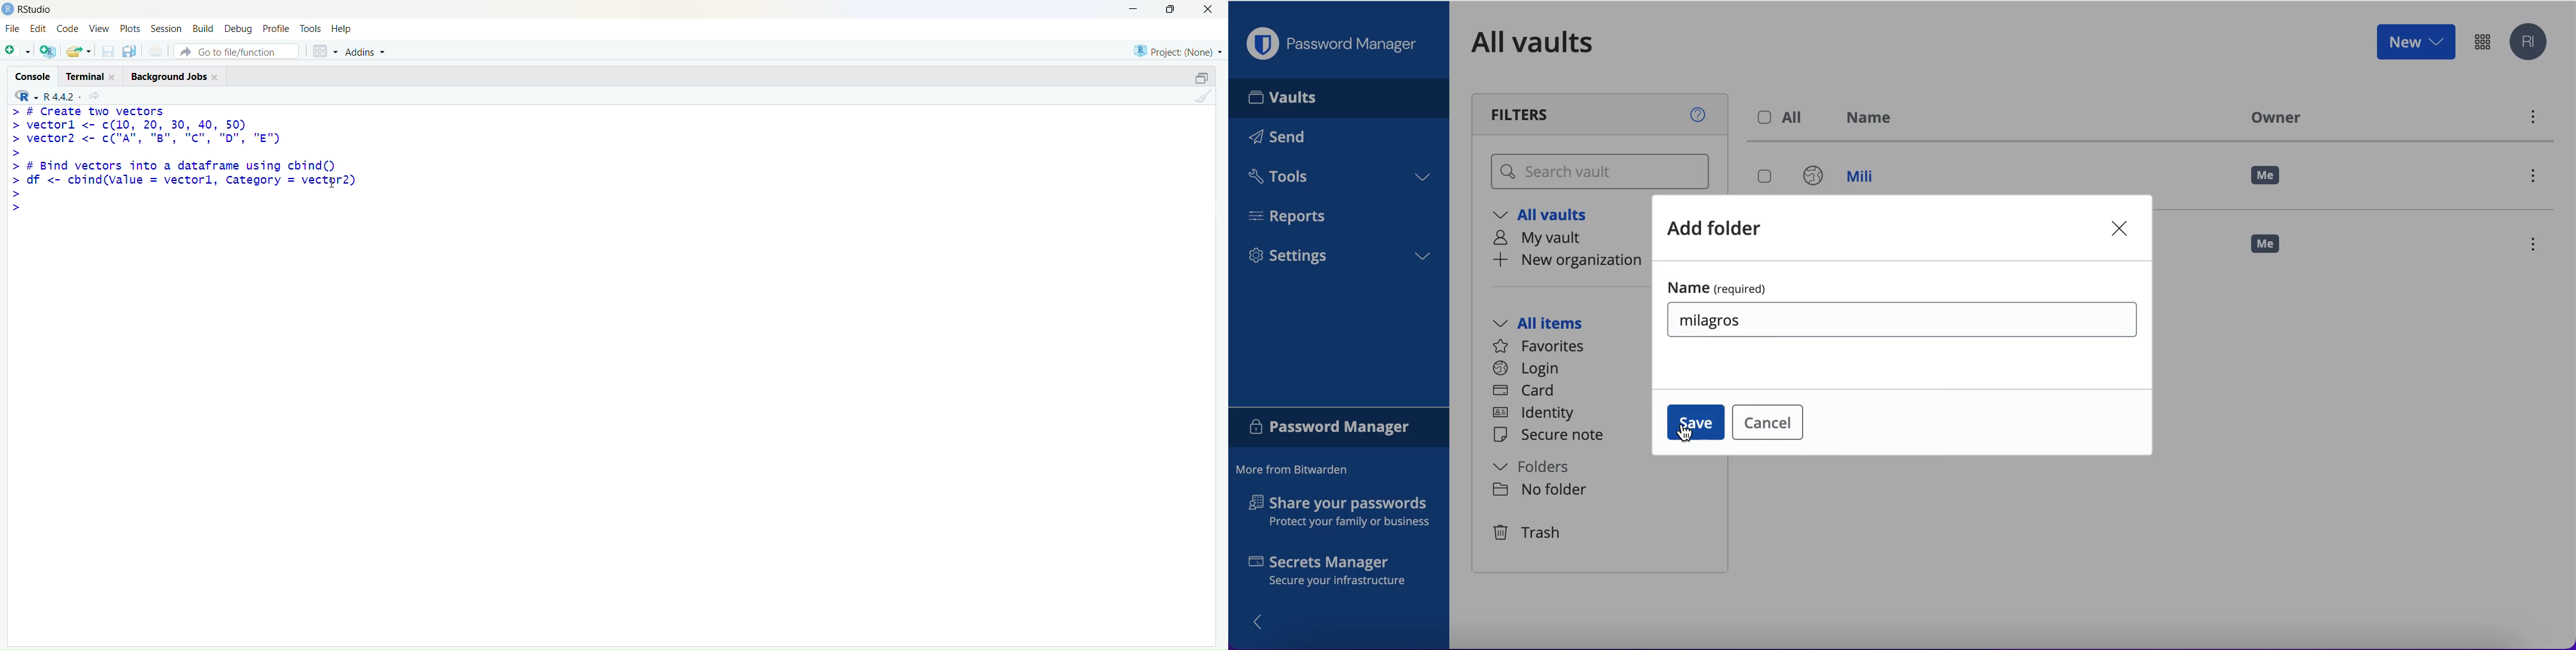  Describe the element at coordinates (2273, 117) in the screenshot. I see `owner` at that location.